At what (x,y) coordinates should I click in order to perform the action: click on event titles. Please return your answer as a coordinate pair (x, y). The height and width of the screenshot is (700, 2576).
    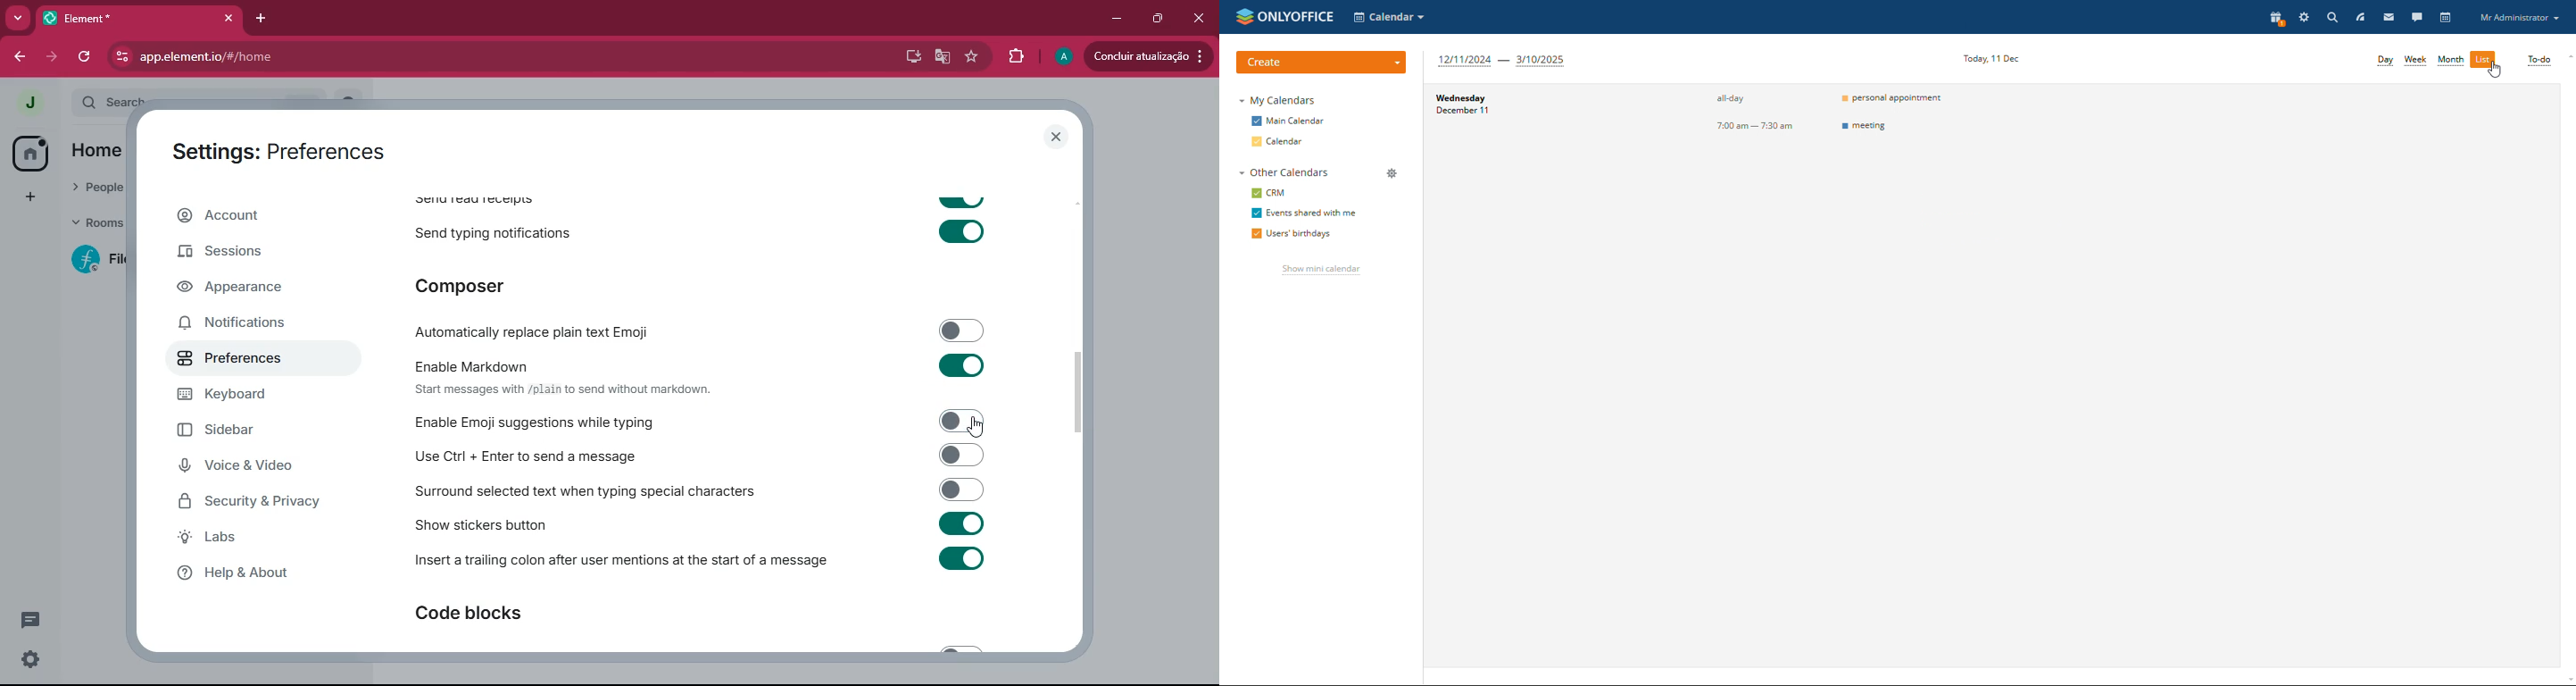
    Looking at the image, I should click on (1899, 112).